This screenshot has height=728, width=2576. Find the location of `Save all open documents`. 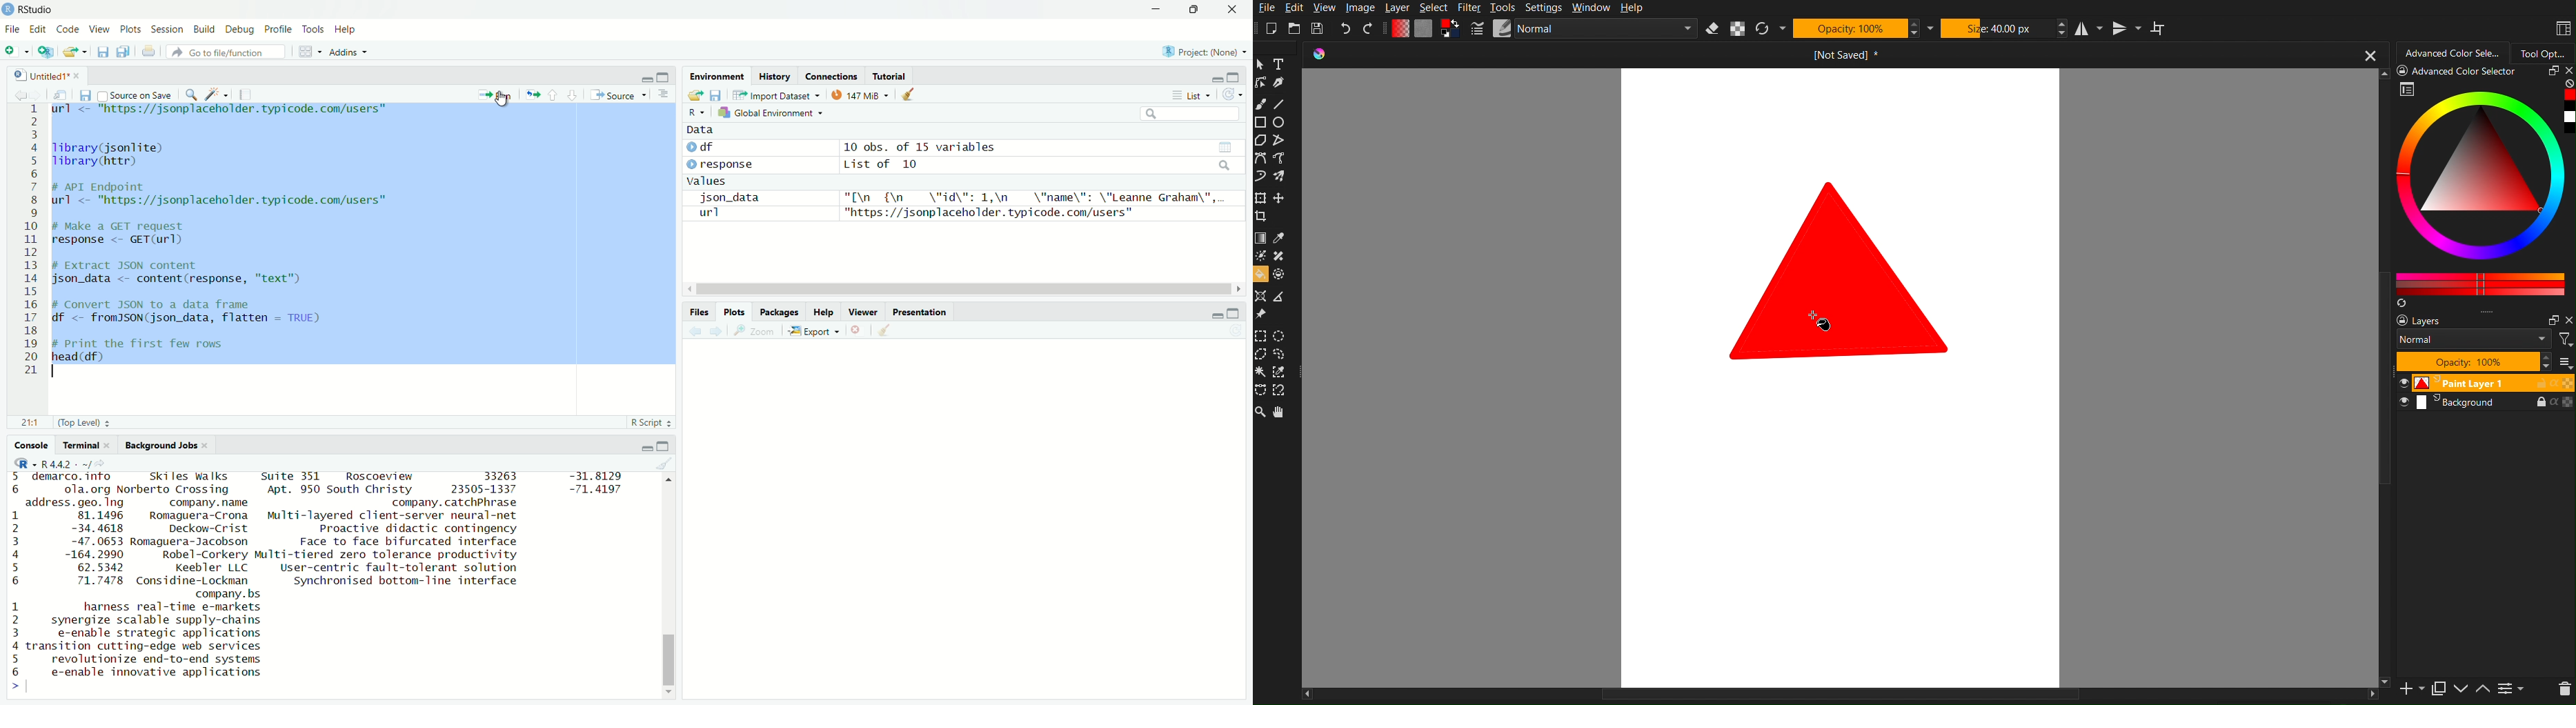

Save all open documents is located at coordinates (123, 52).